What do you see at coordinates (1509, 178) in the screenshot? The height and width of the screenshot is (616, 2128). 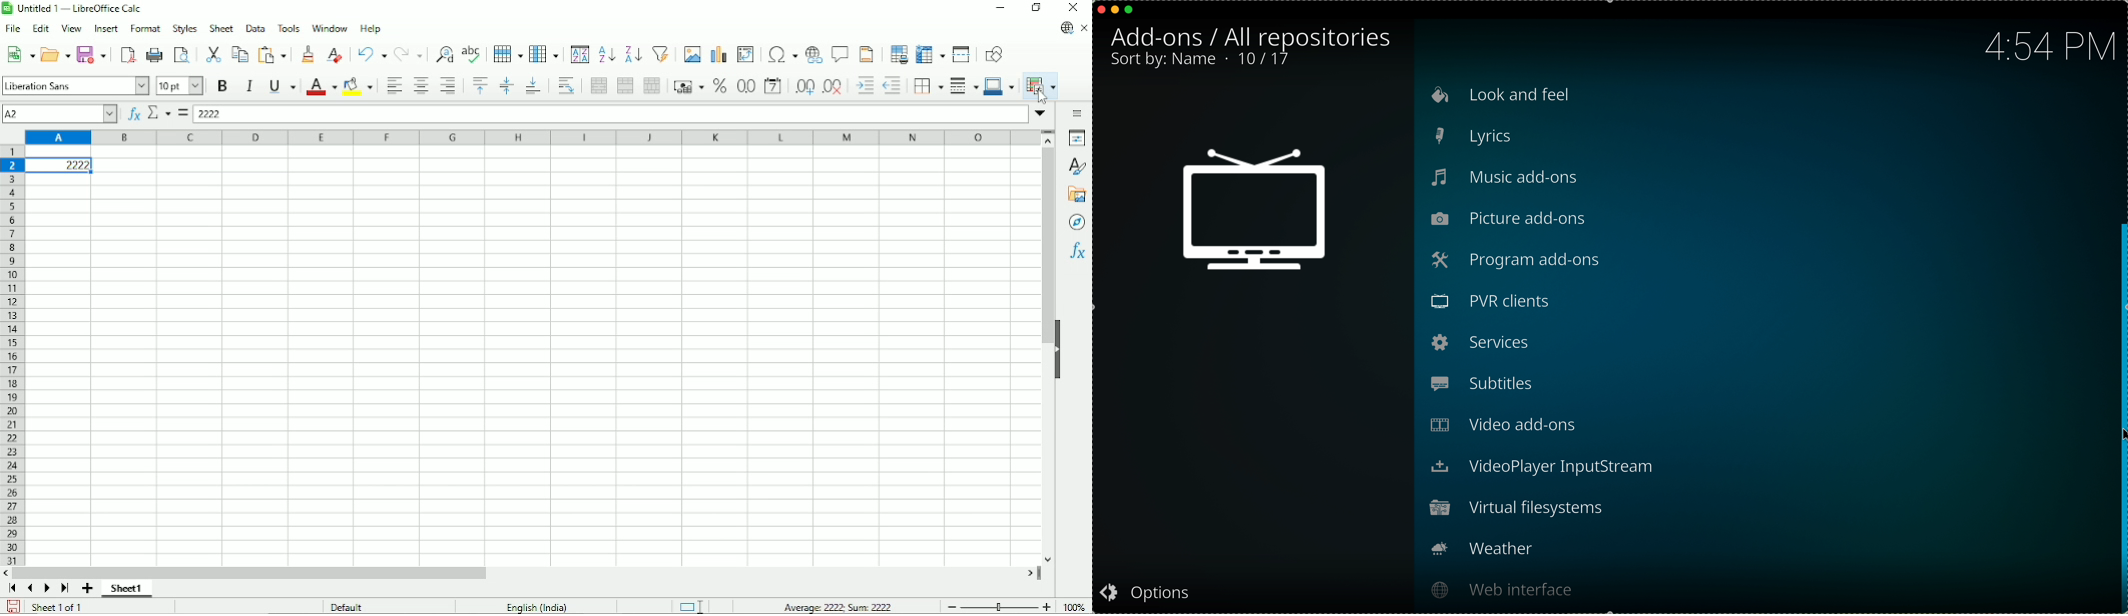 I see `music add-ons` at bounding box center [1509, 178].